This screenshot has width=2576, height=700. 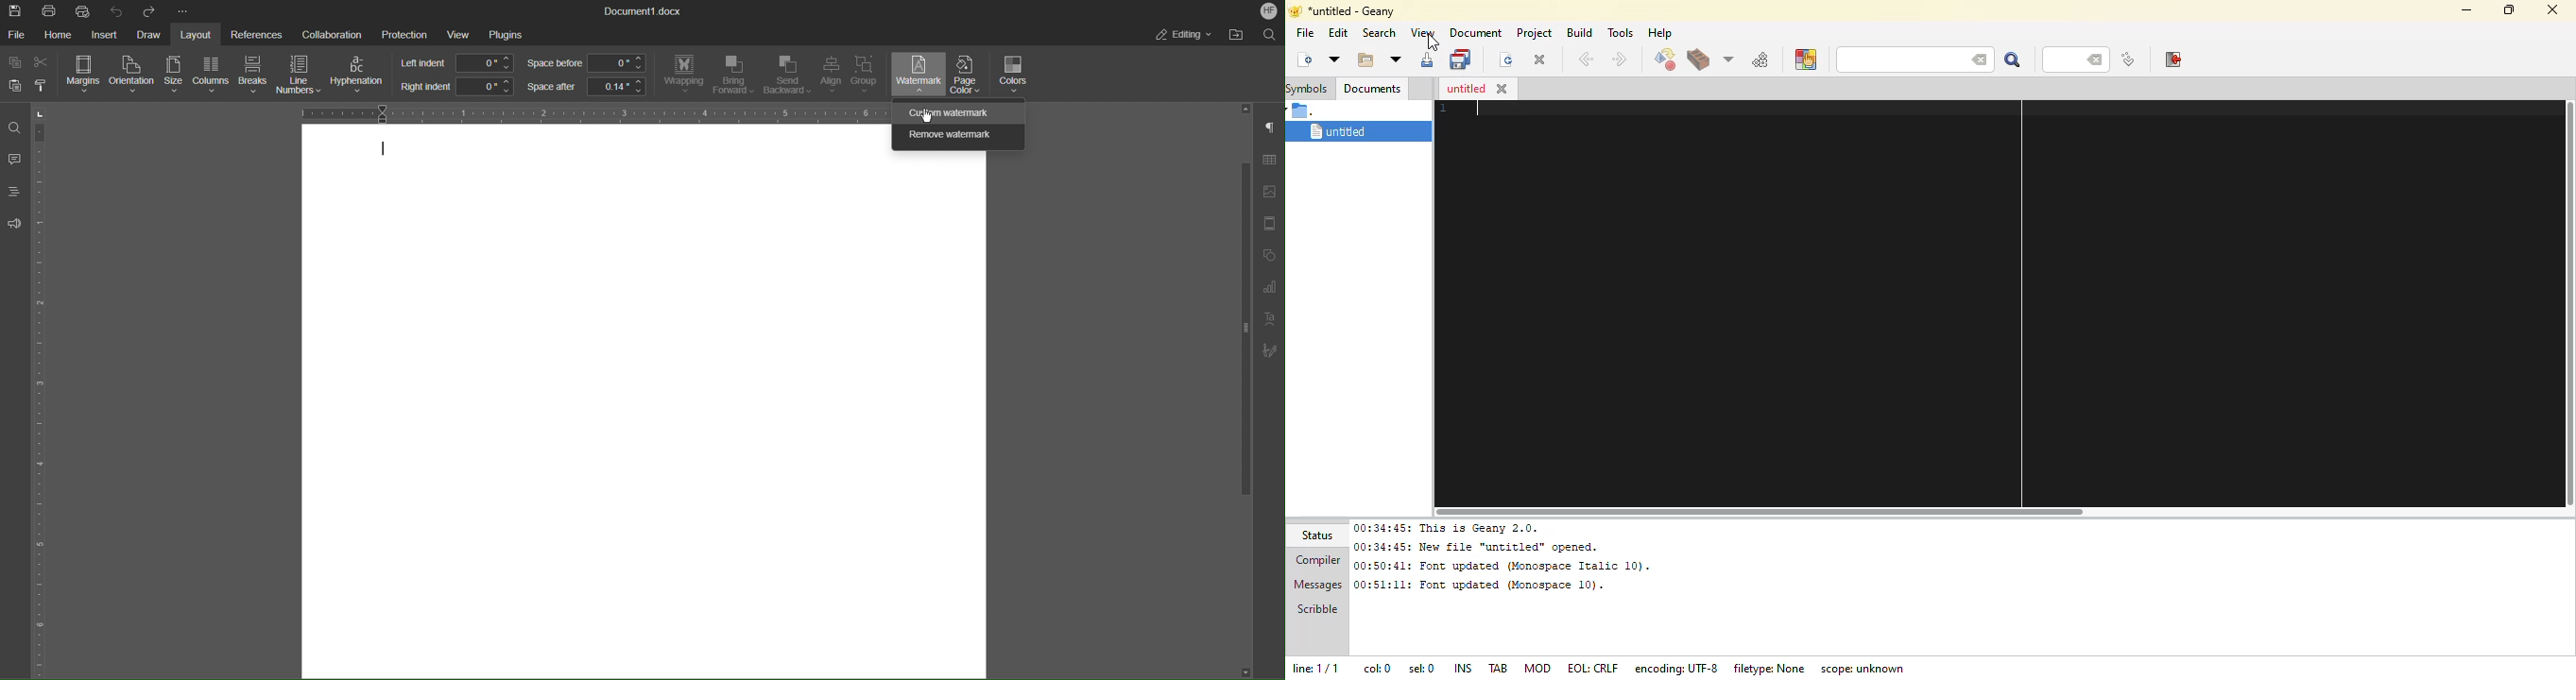 I want to click on Size, so click(x=172, y=75).